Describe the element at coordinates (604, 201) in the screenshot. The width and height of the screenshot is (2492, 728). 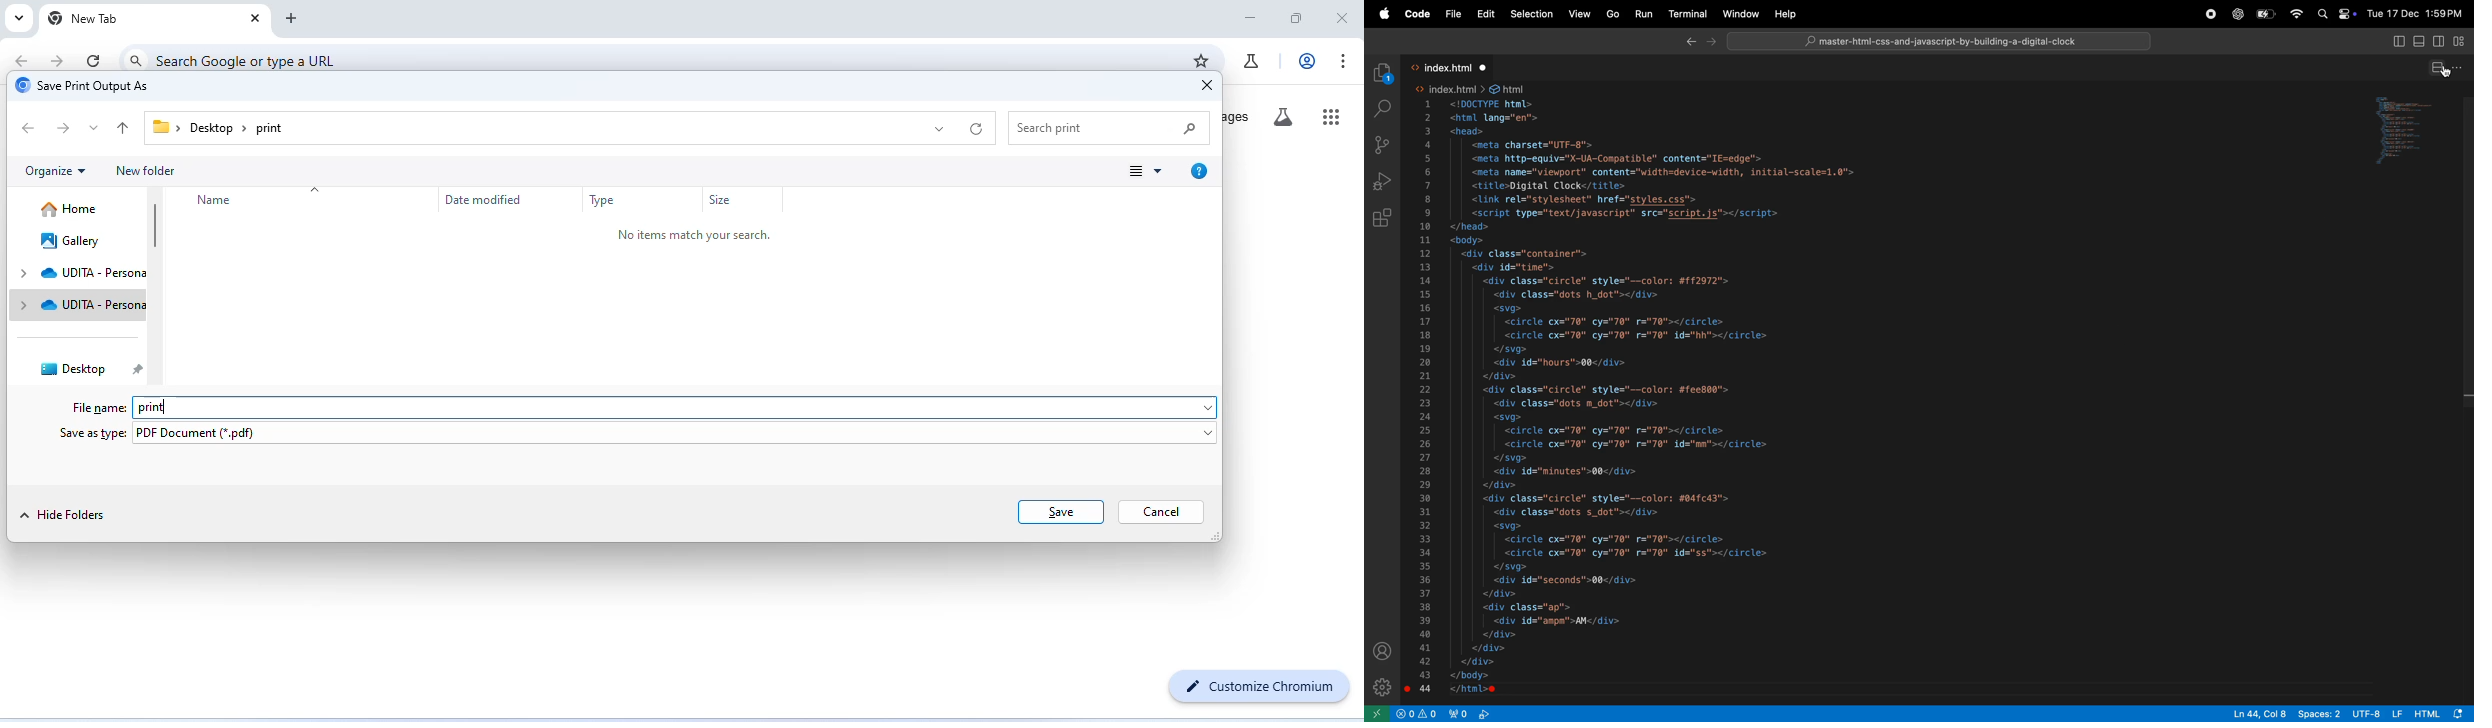
I see `type` at that location.